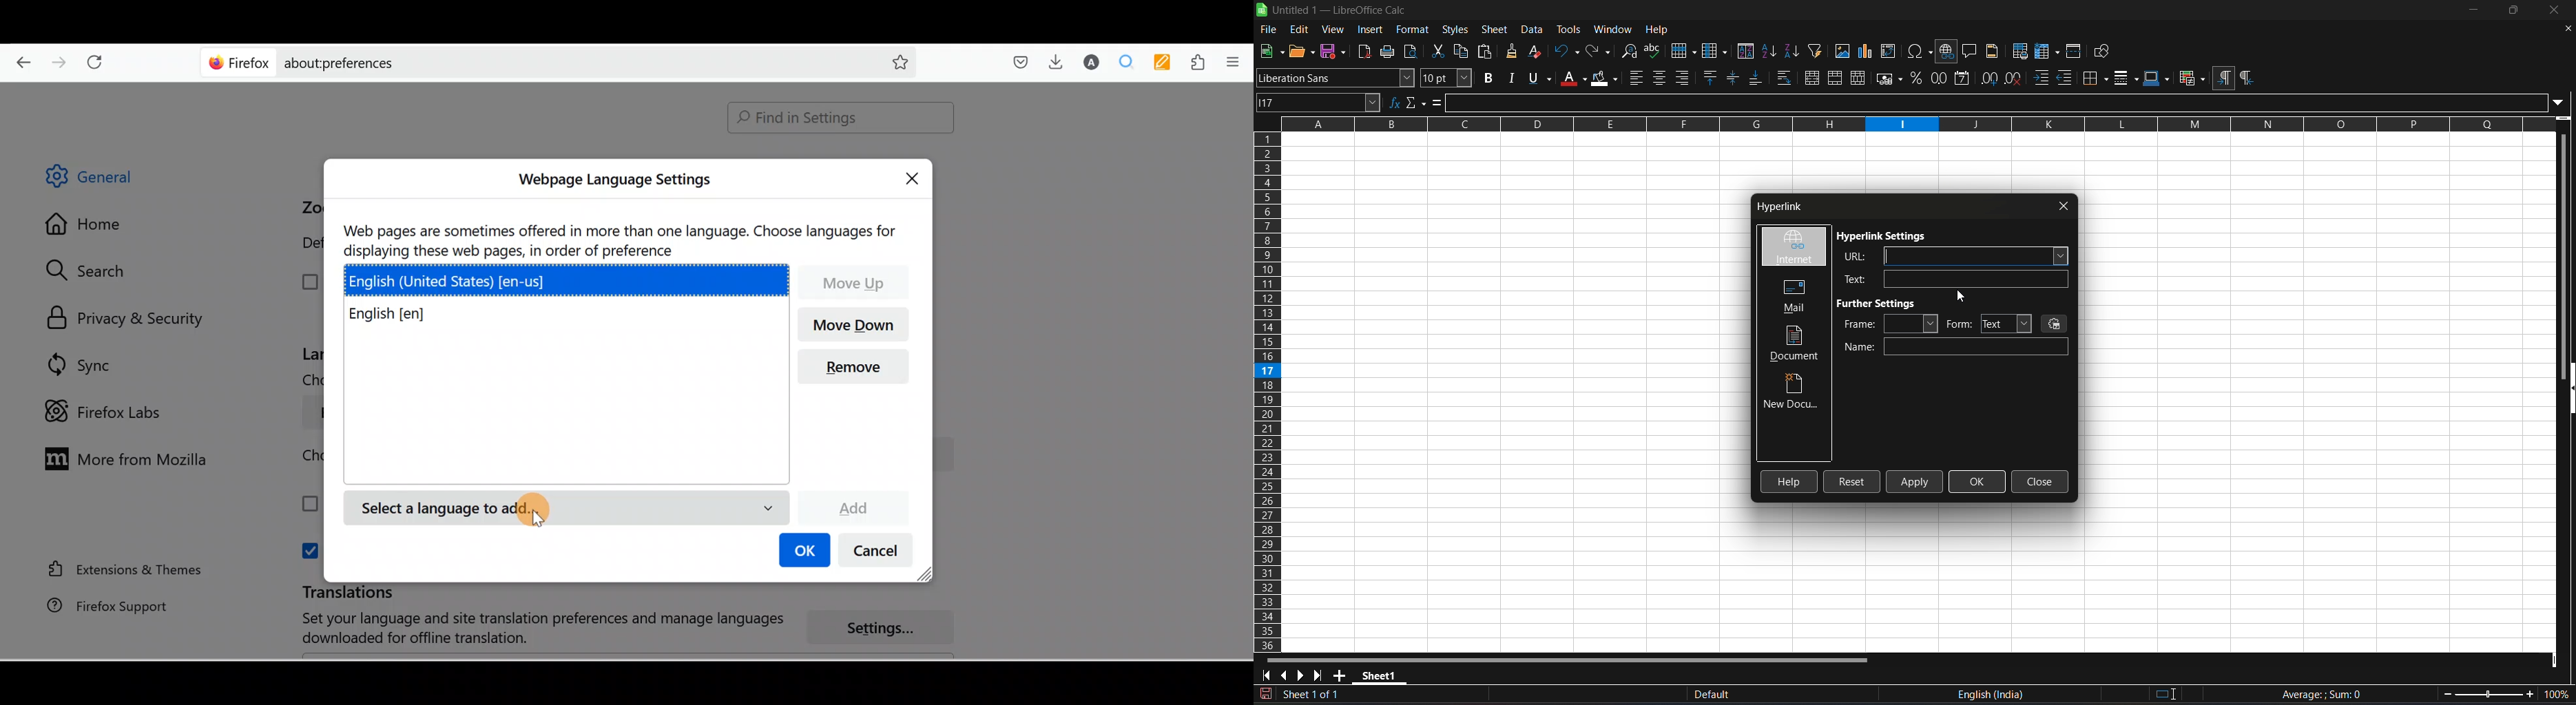  What do you see at coordinates (2047, 50) in the screenshot?
I see `freeze row and column` at bounding box center [2047, 50].